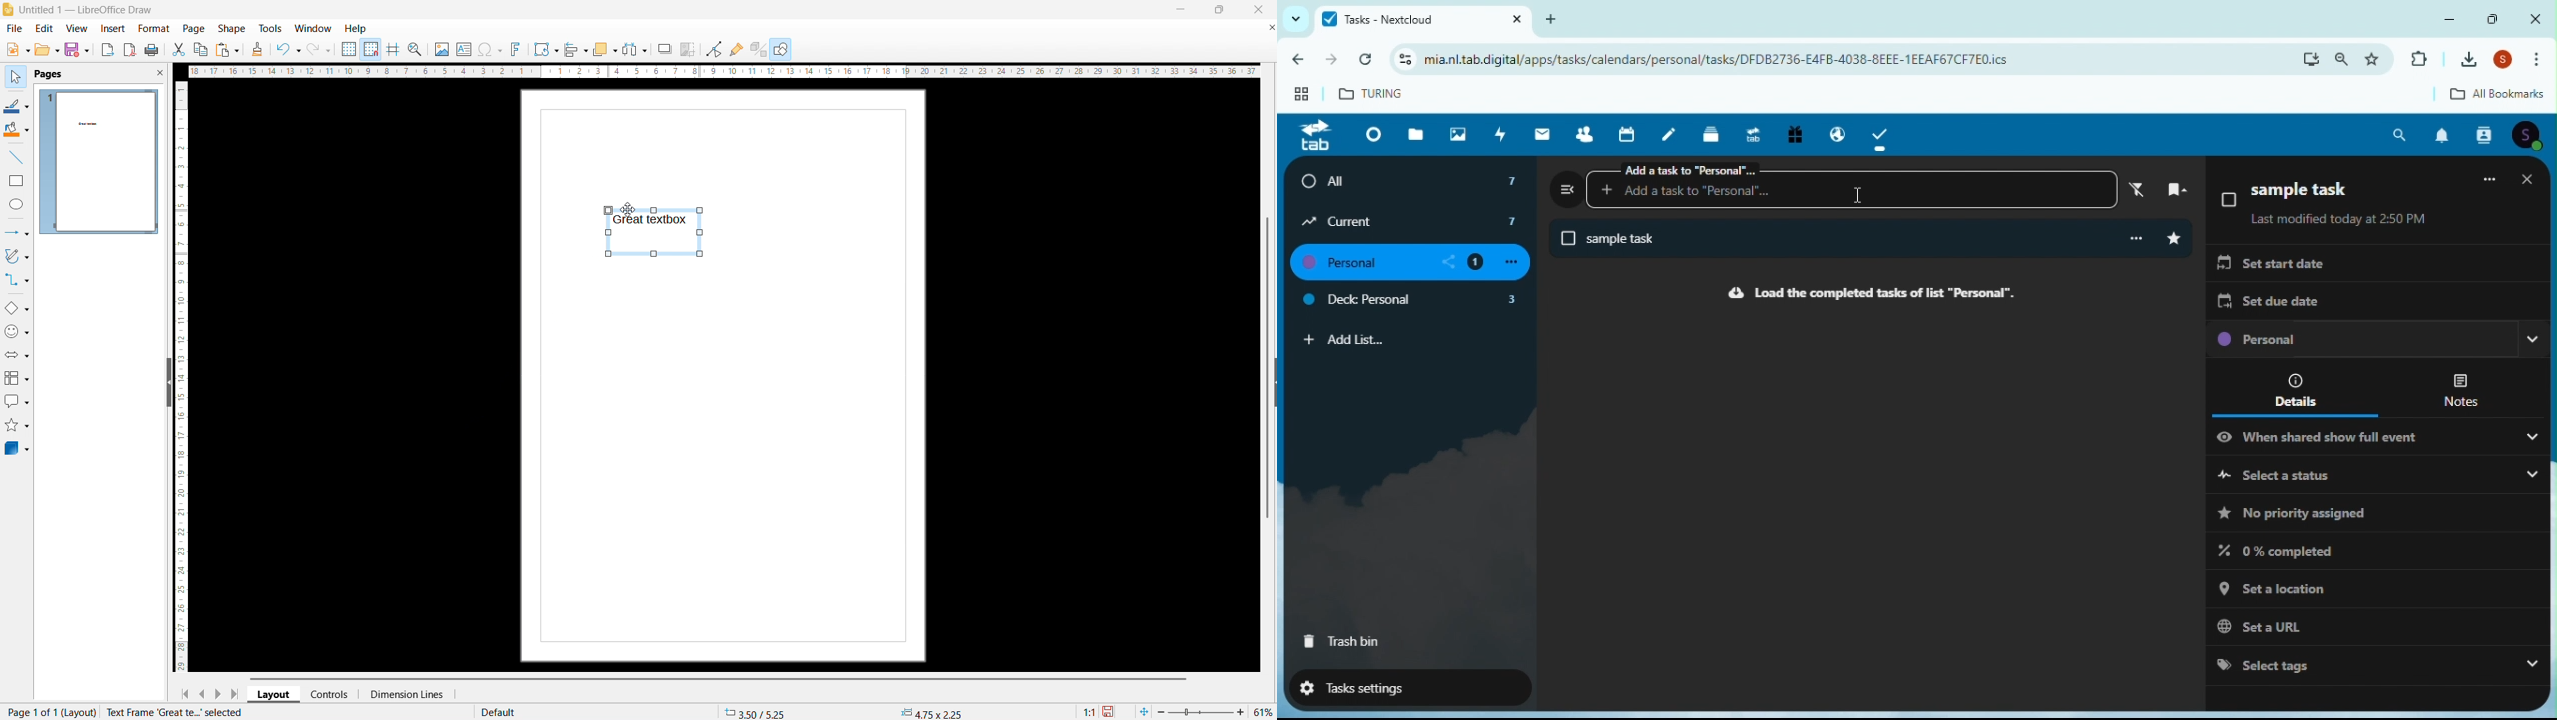 This screenshot has width=2576, height=728. What do you see at coordinates (416, 49) in the screenshot?
I see `zoom` at bounding box center [416, 49].